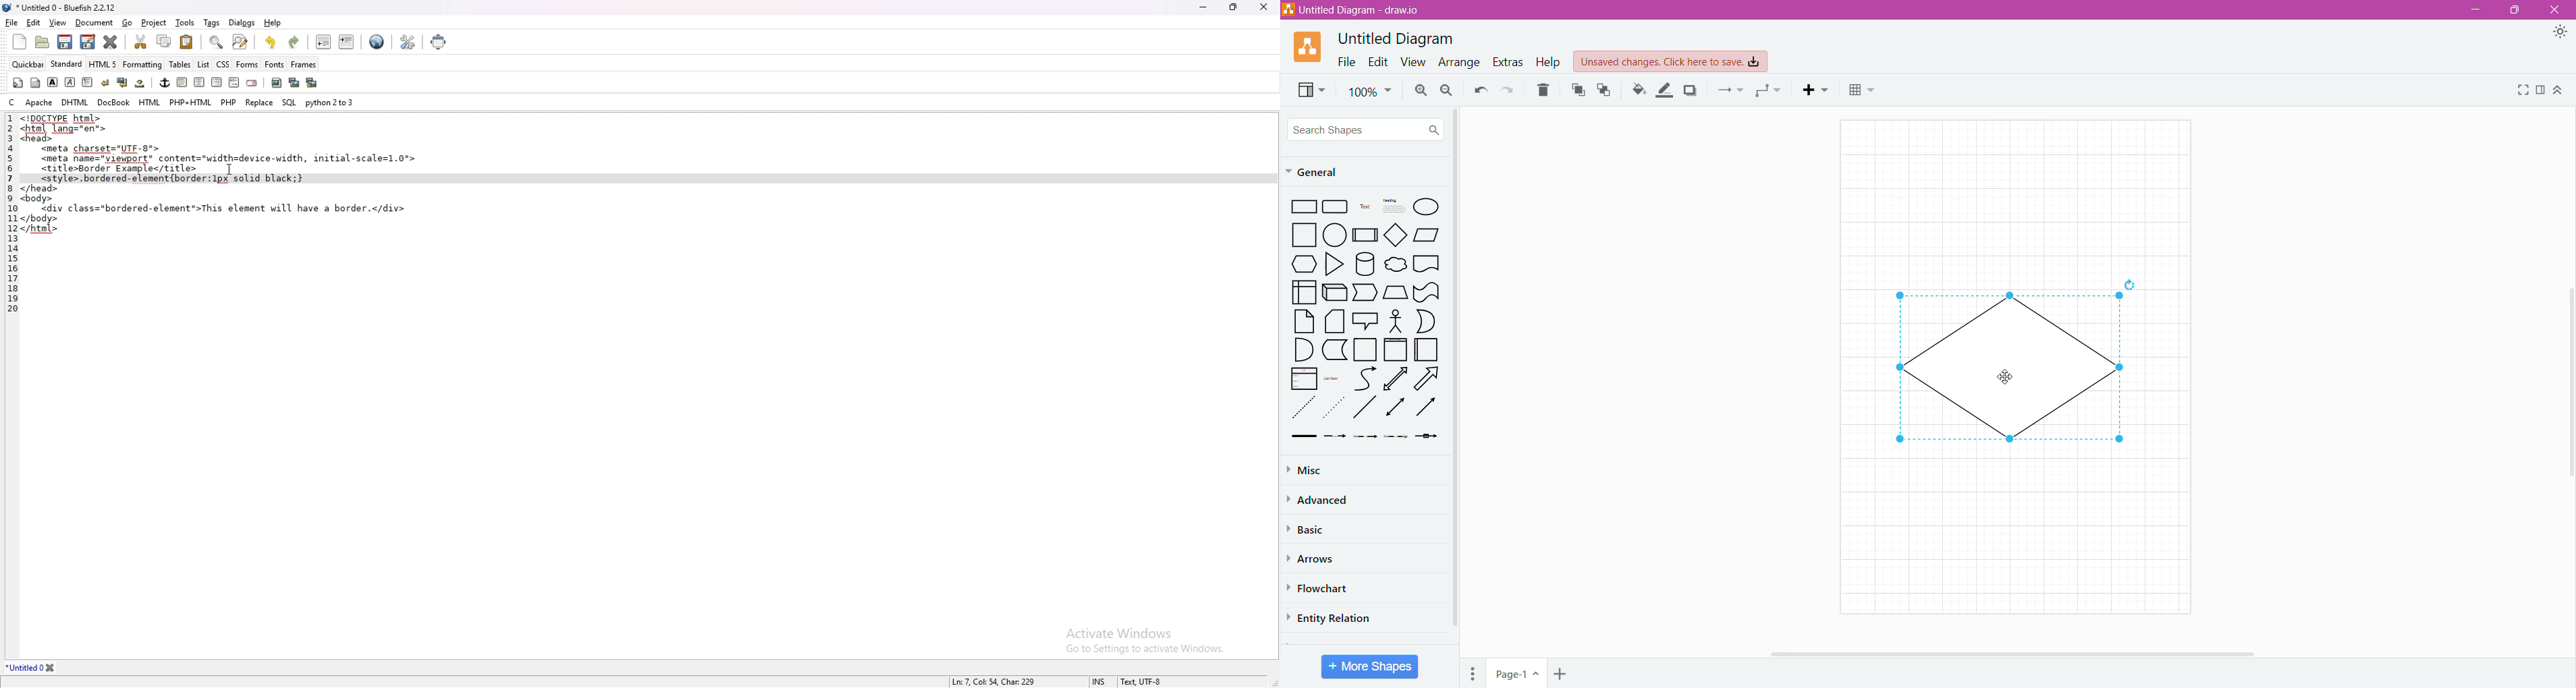 The width and height of the screenshot is (2576, 700). I want to click on Triangle, so click(1333, 266).